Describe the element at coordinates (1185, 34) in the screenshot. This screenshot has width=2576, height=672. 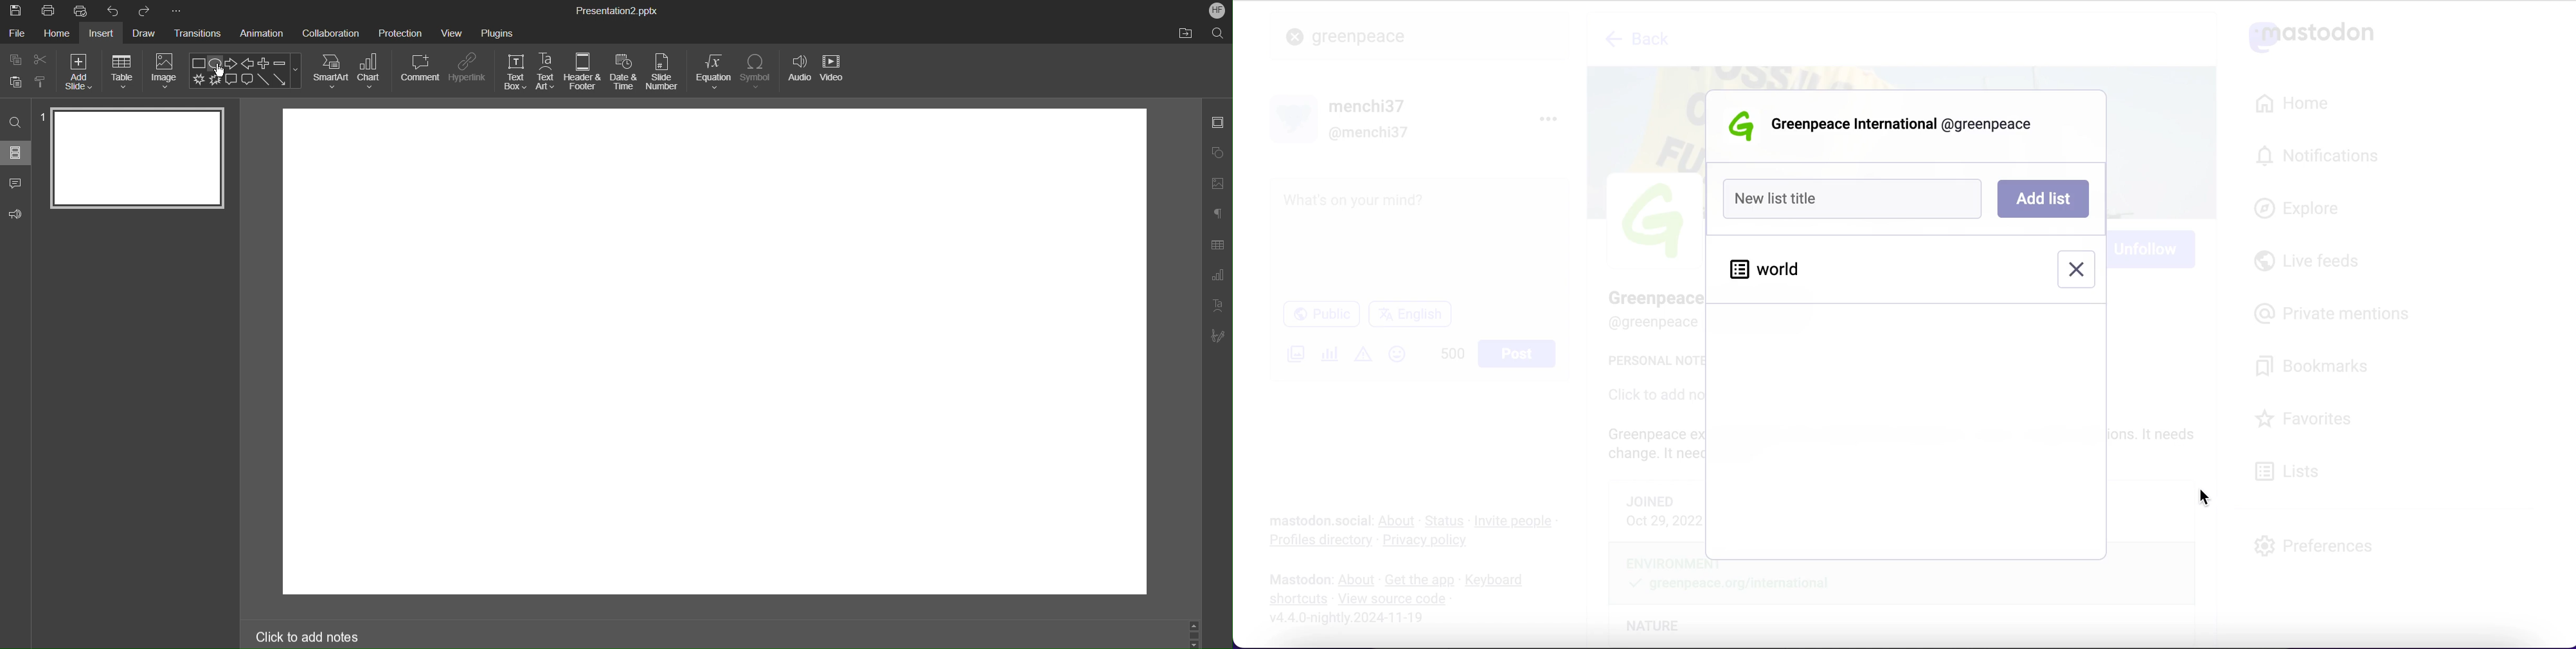
I see `Open File Location` at that location.